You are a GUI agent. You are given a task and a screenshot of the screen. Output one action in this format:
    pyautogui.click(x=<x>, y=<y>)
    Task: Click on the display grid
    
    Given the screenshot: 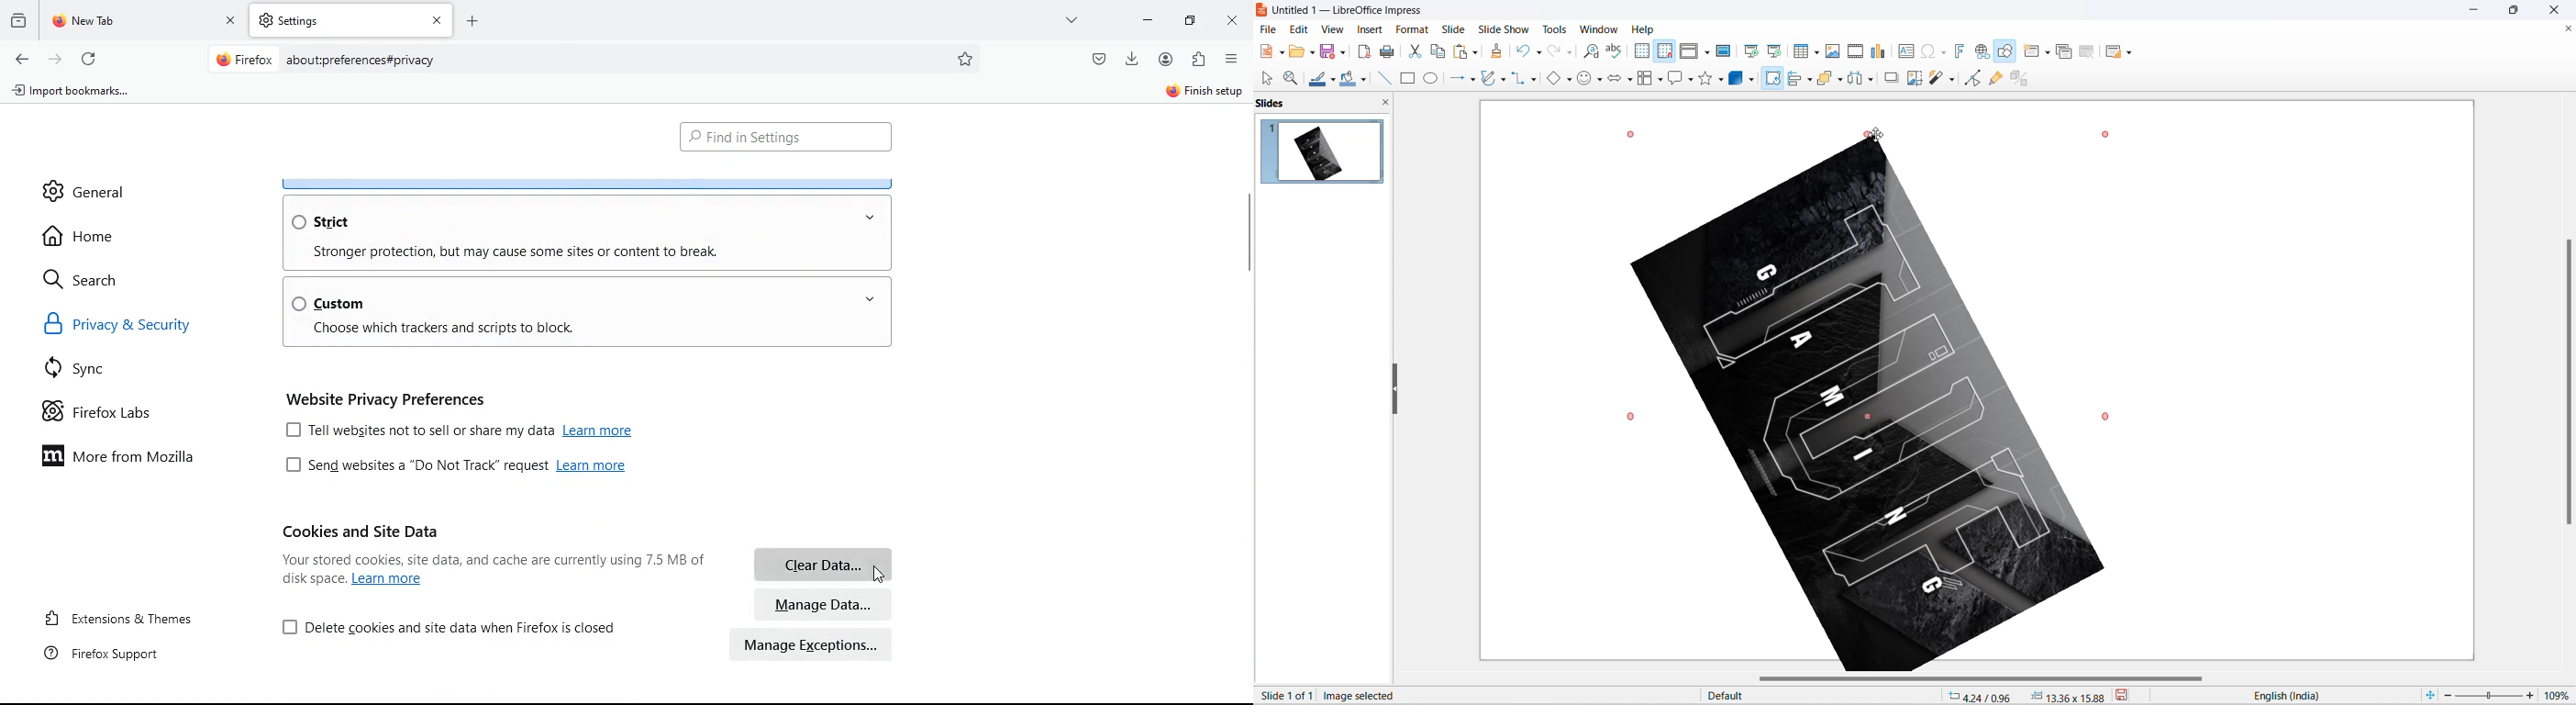 What is the action you would take?
    pyautogui.click(x=1641, y=50)
    